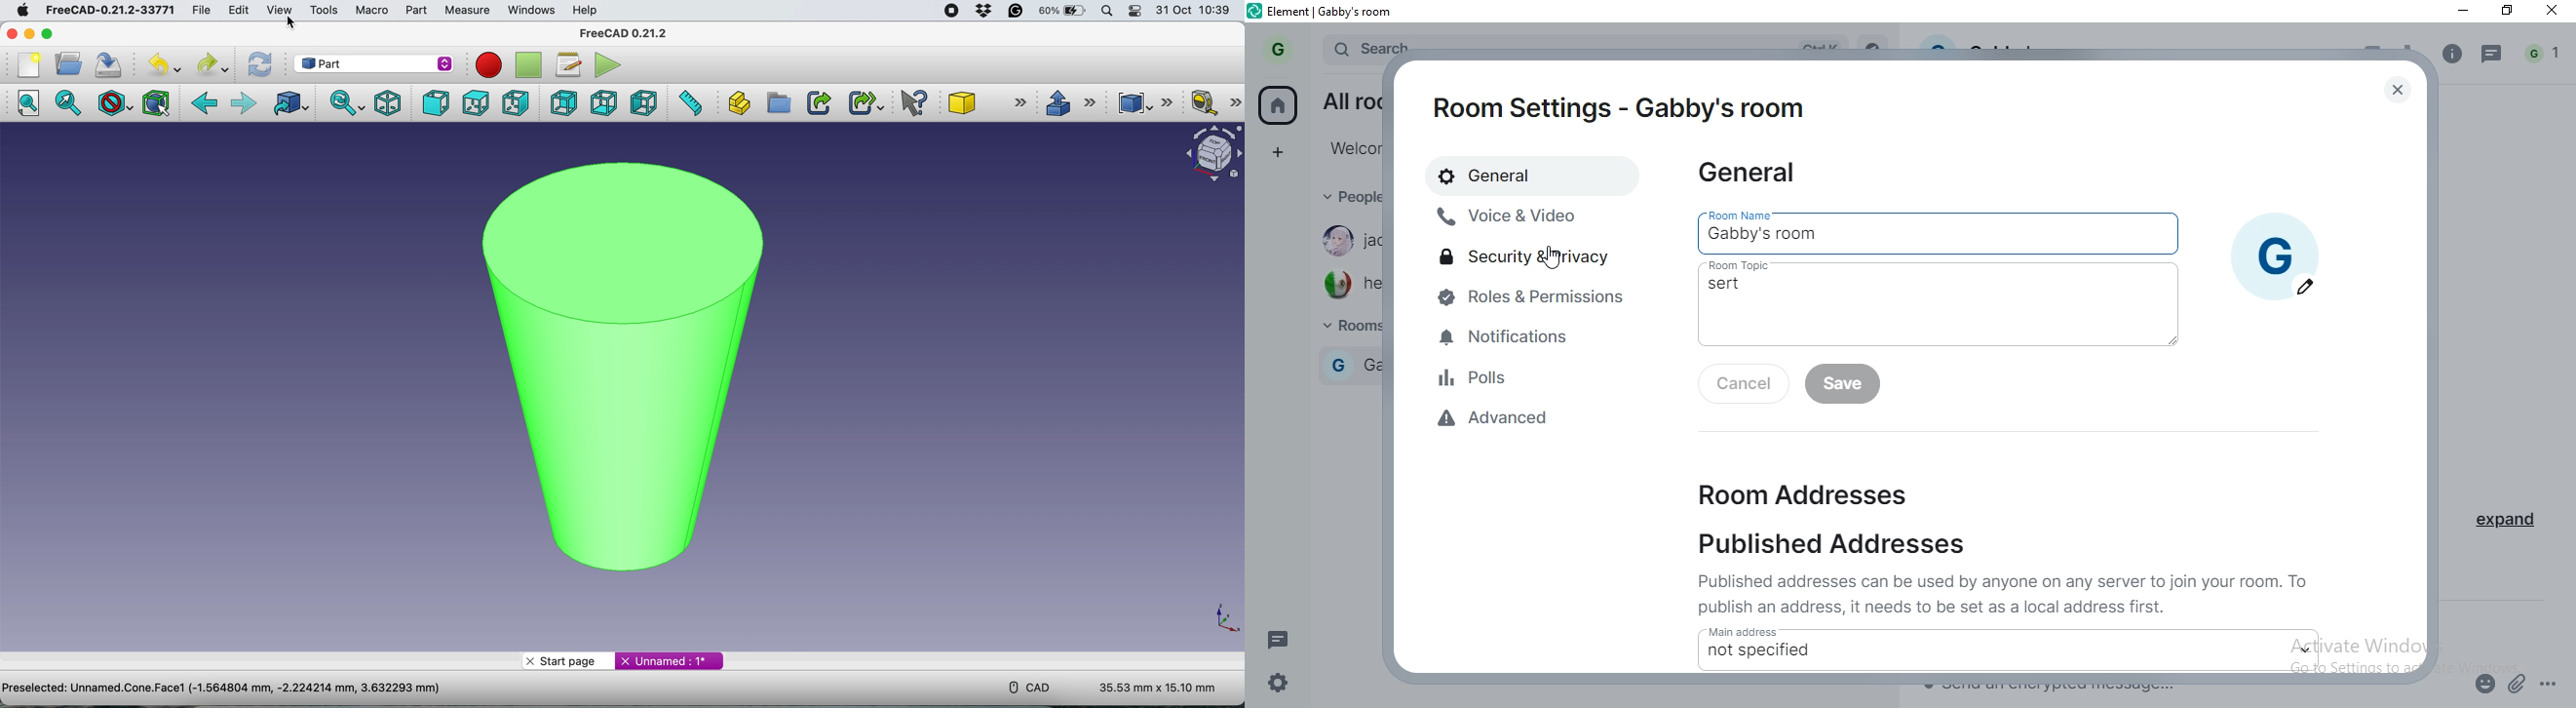 Image resolution: width=2576 pixels, height=728 pixels. What do you see at coordinates (948, 10) in the screenshot?
I see `screen recorder` at bounding box center [948, 10].